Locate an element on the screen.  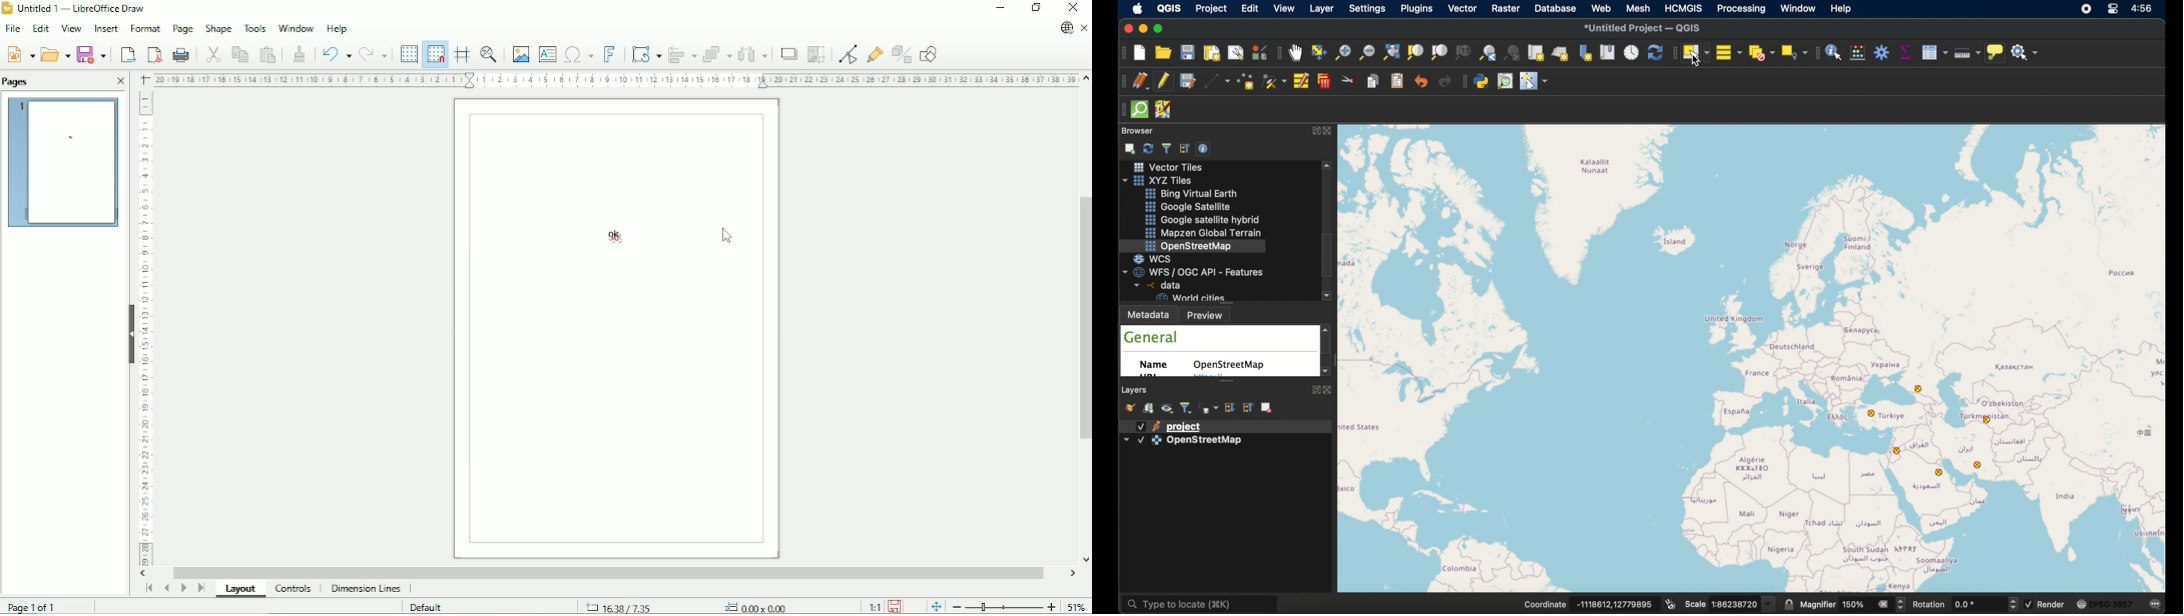
identify feature is located at coordinates (1834, 52).